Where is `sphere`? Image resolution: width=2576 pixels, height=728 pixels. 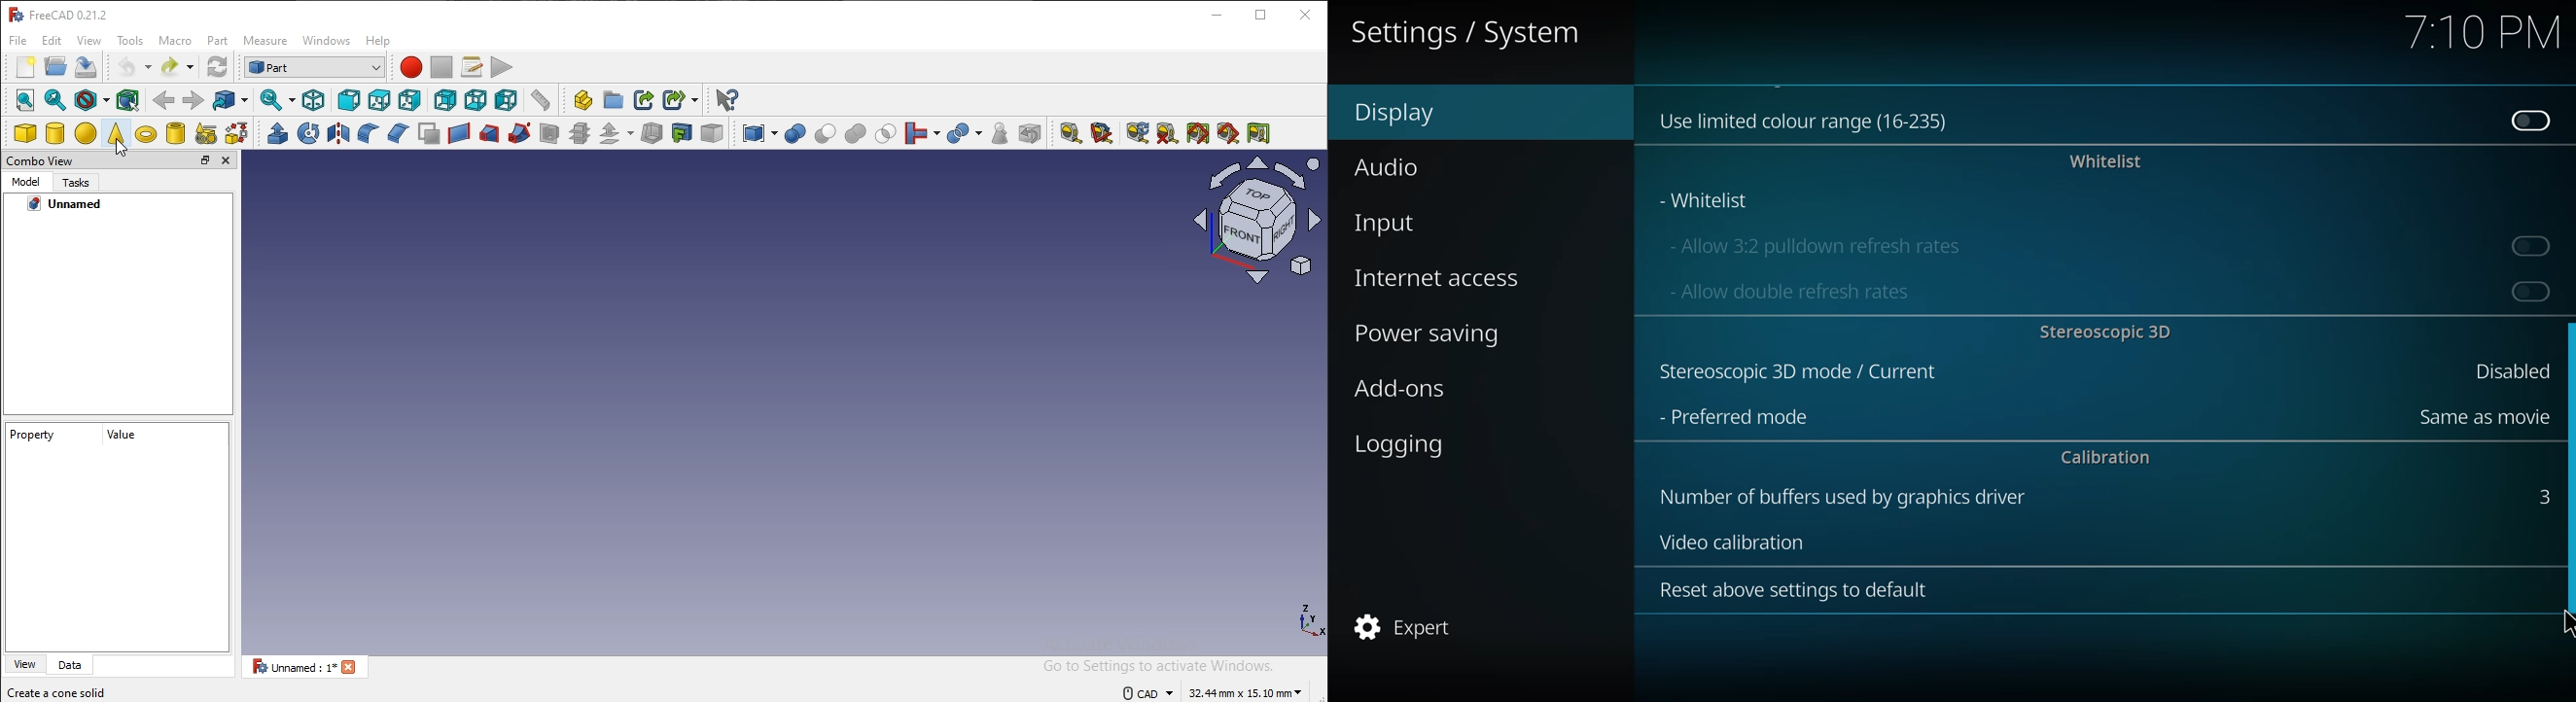 sphere is located at coordinates (87, 134).